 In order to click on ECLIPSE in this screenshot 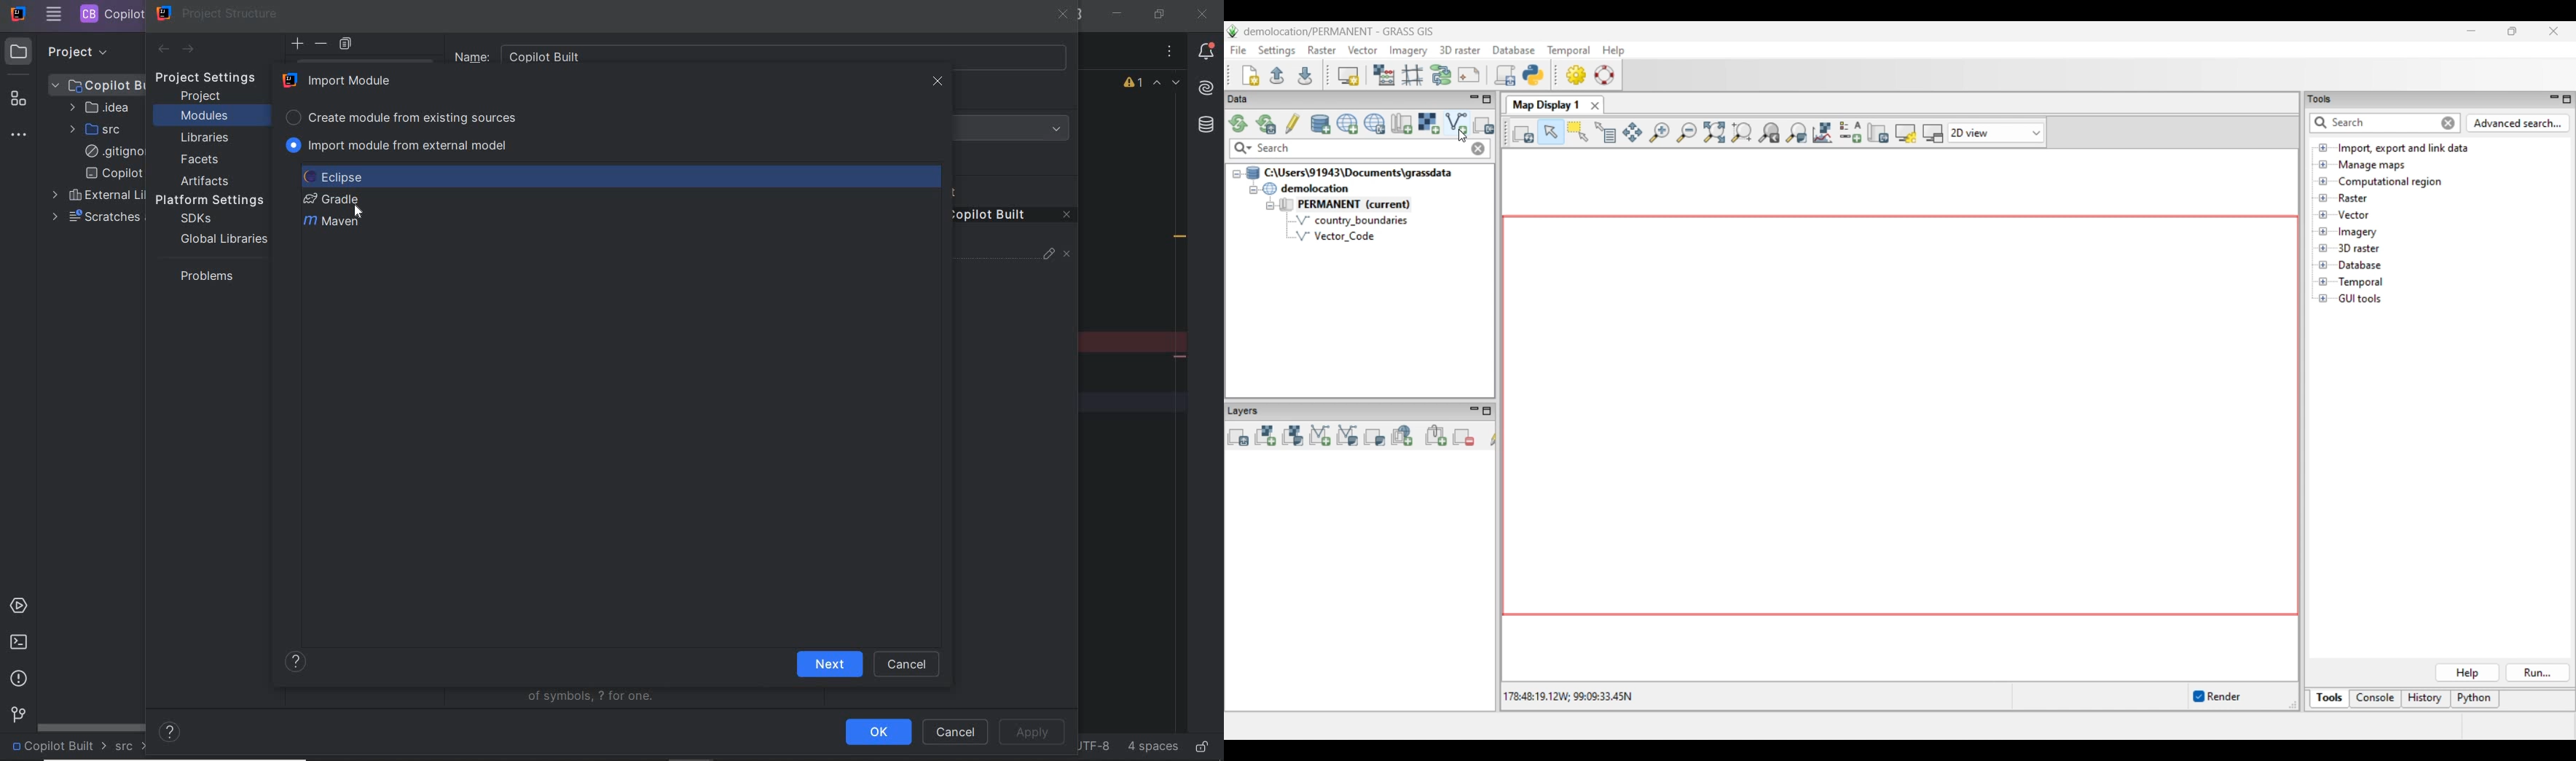, I will do `click(338, 177)`.